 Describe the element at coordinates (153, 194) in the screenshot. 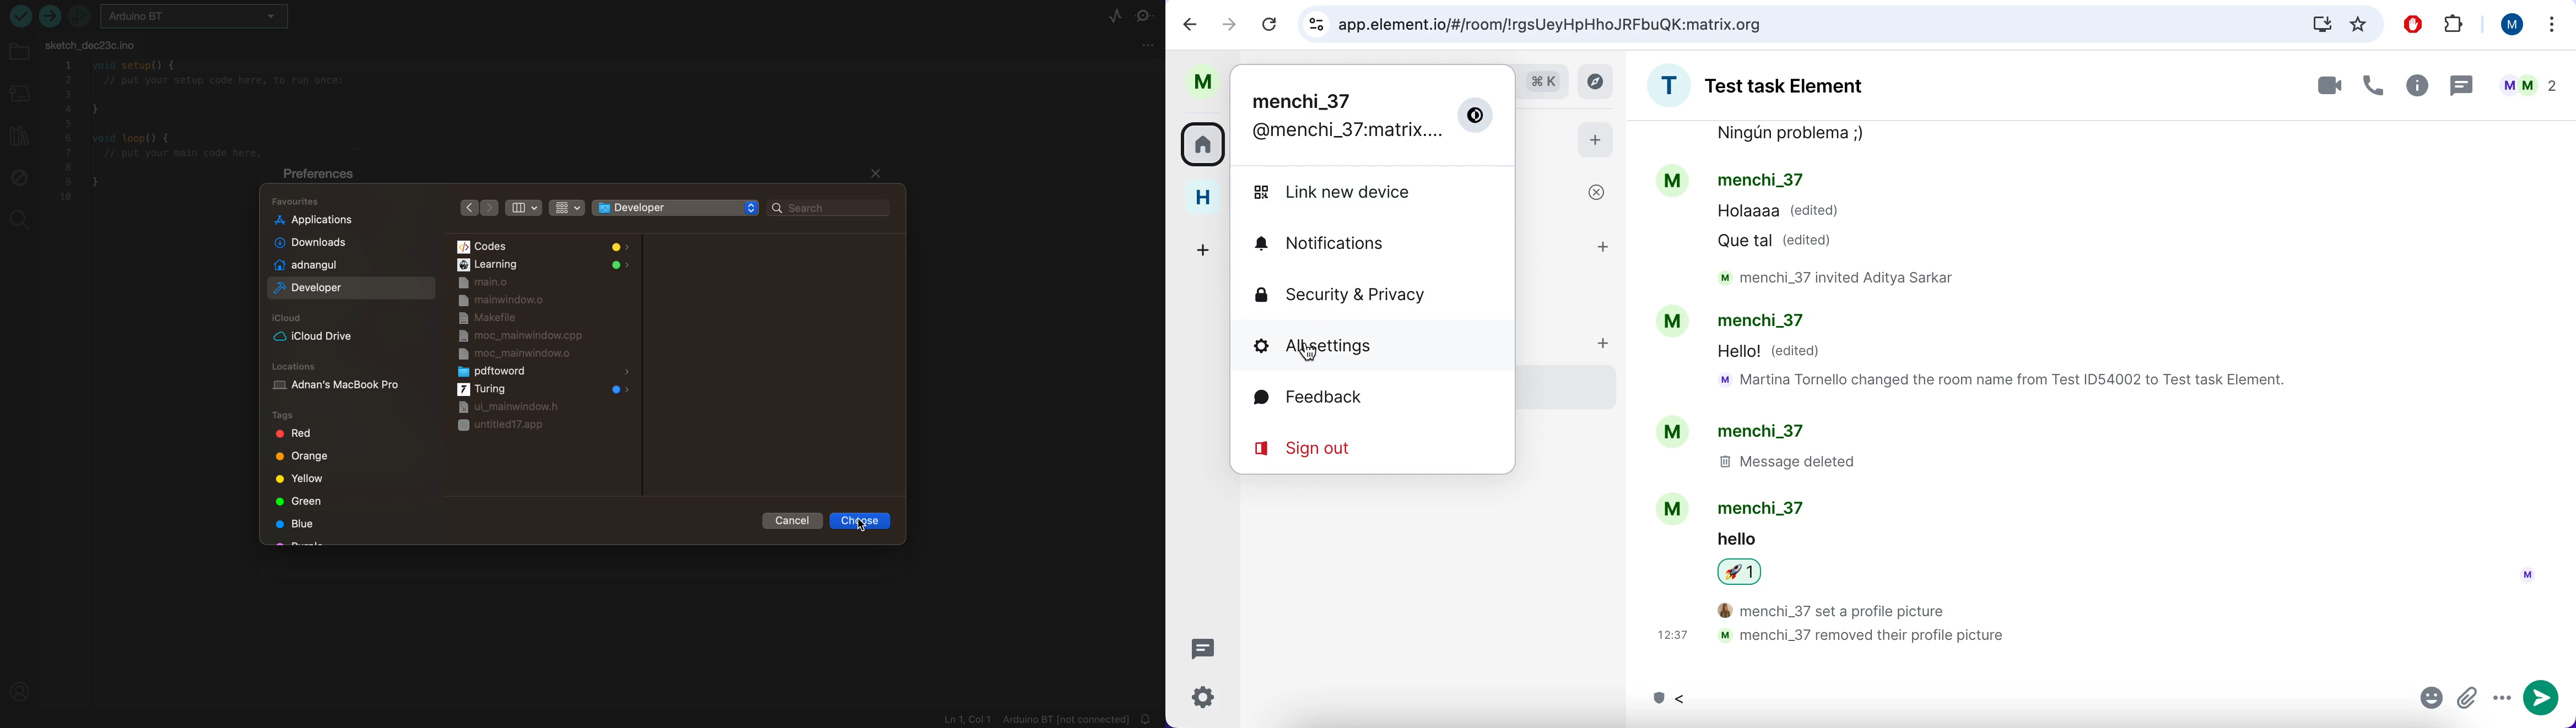

I see `file code` at that location.